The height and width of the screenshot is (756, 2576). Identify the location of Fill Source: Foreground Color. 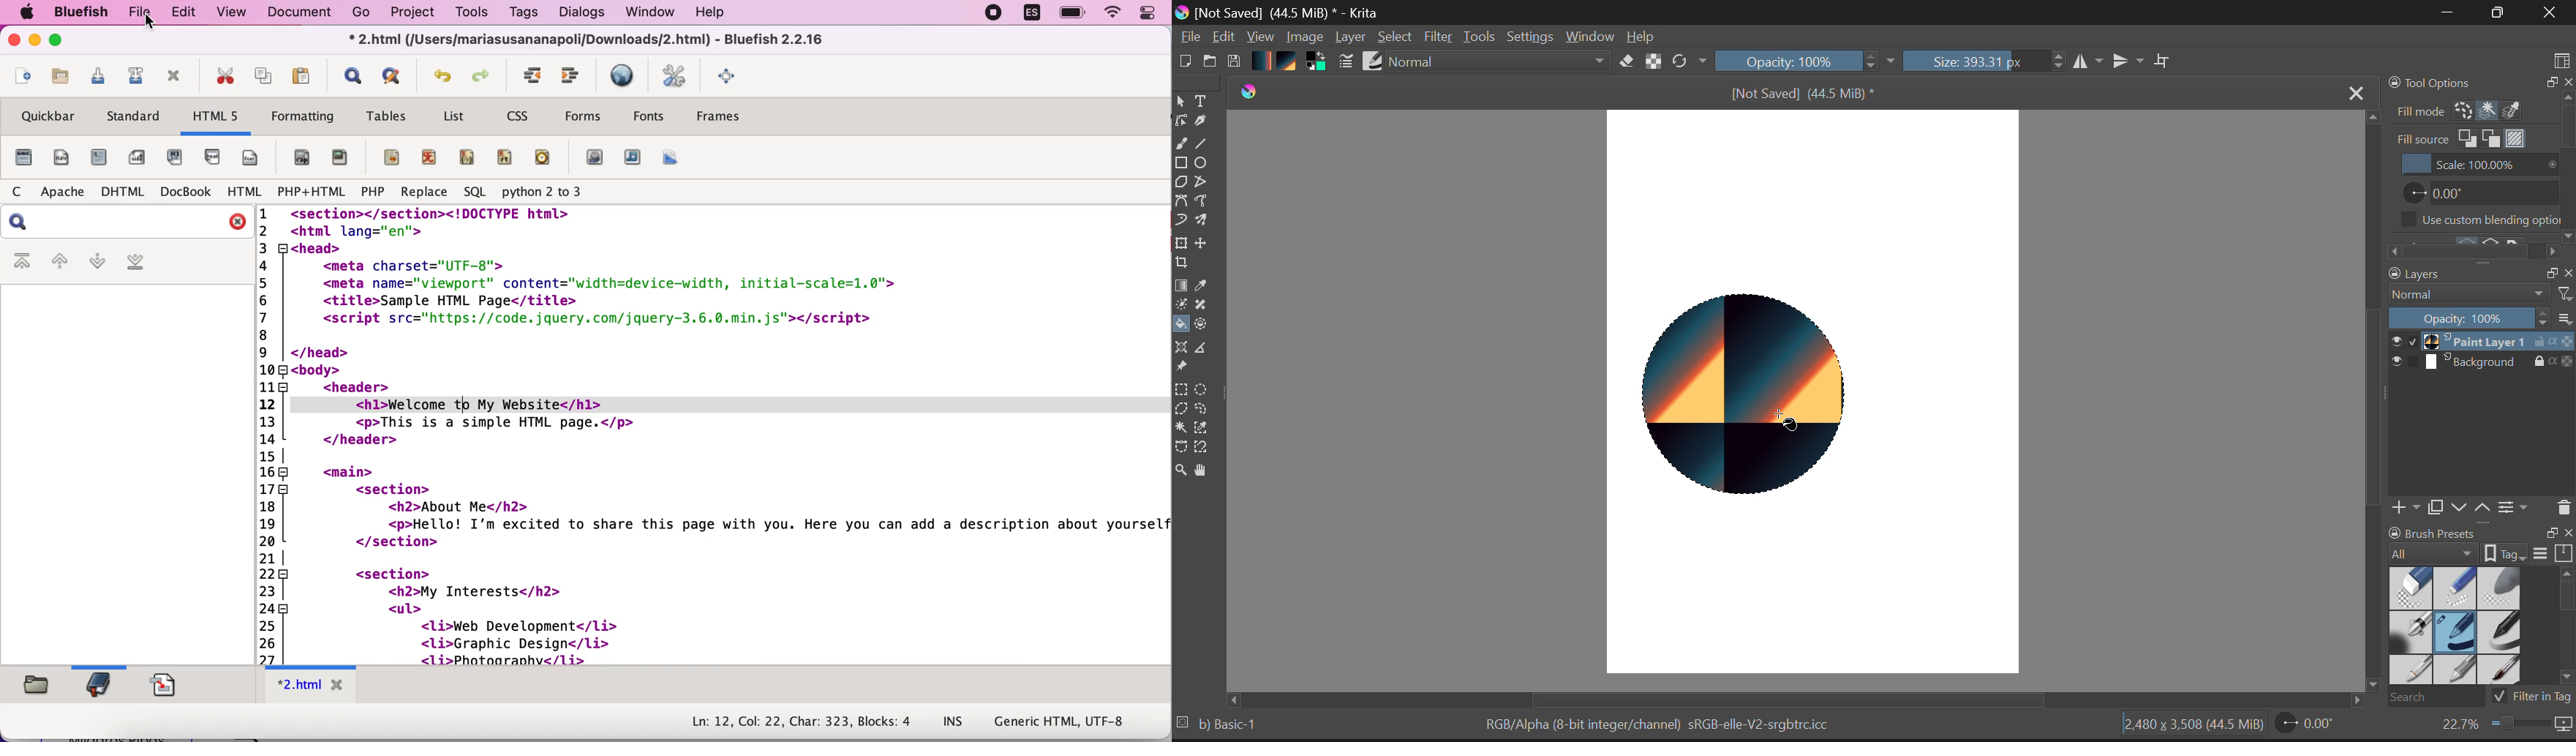
(2469, 139).